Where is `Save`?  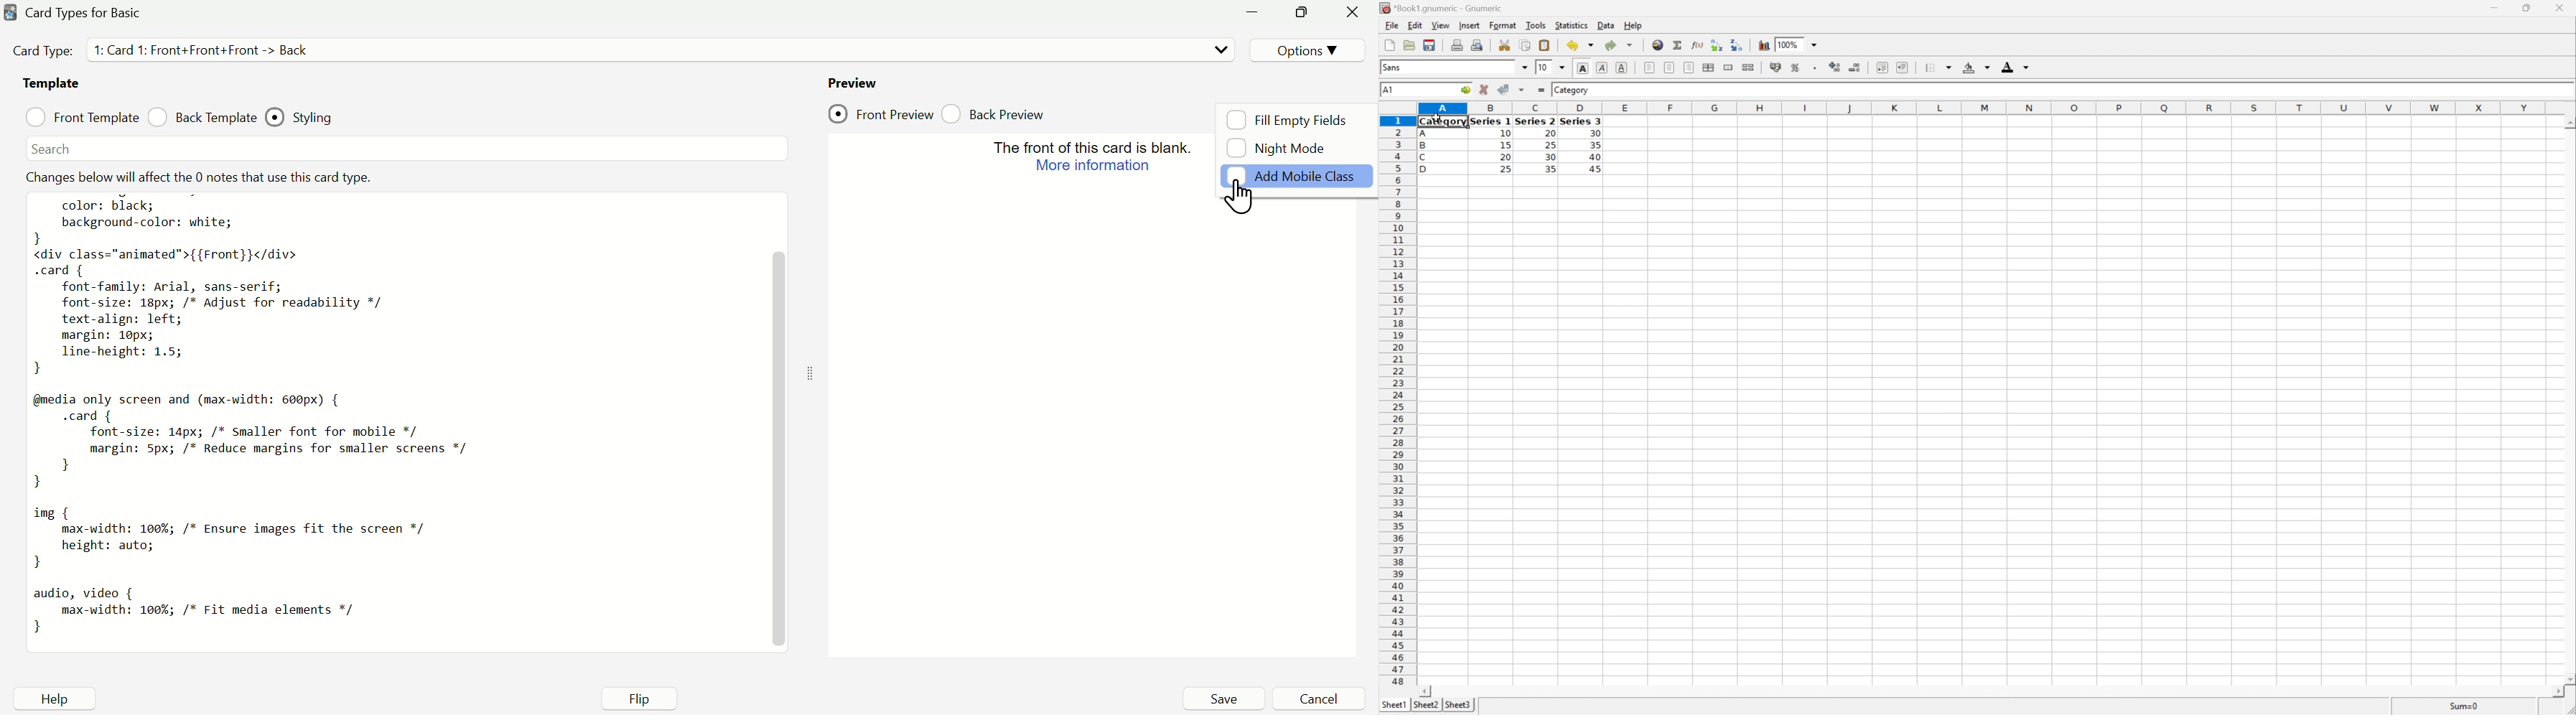 Save is located at coordinates (1223, 698).